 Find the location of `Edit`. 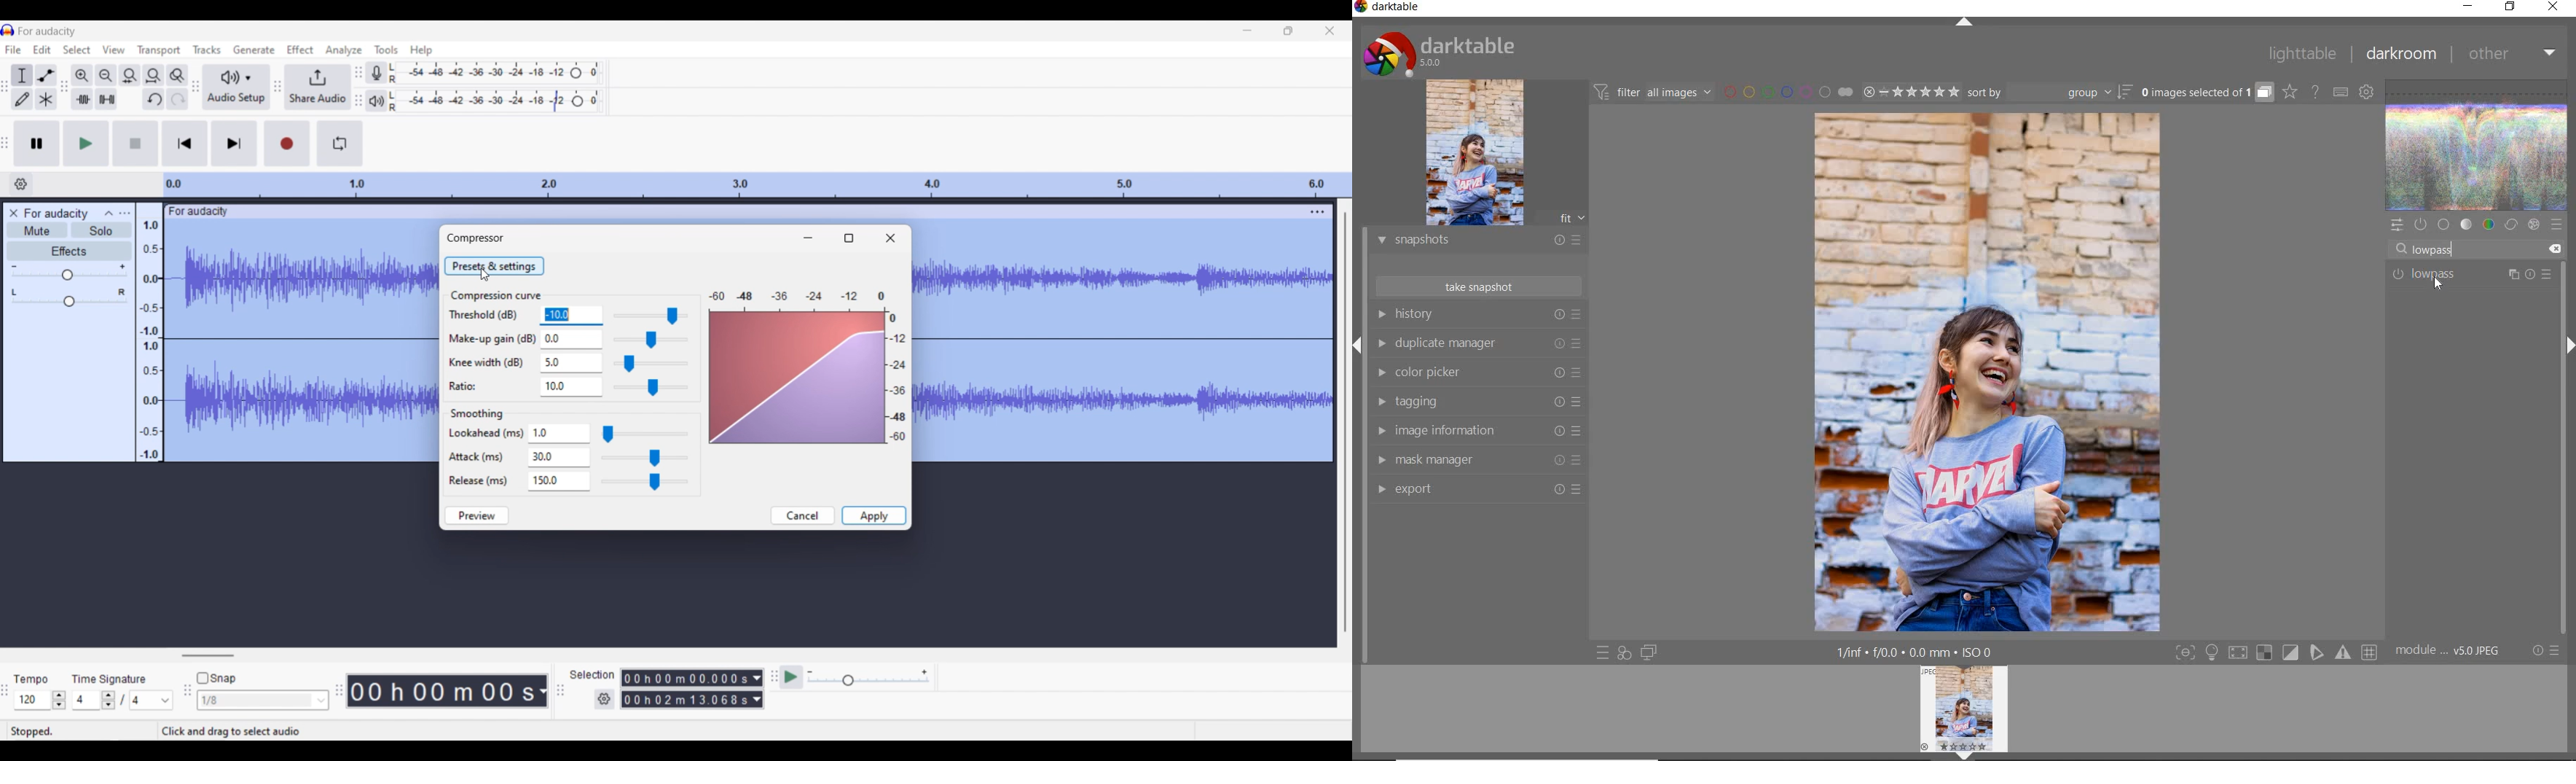

Edit is located at coordinates (42, 49).